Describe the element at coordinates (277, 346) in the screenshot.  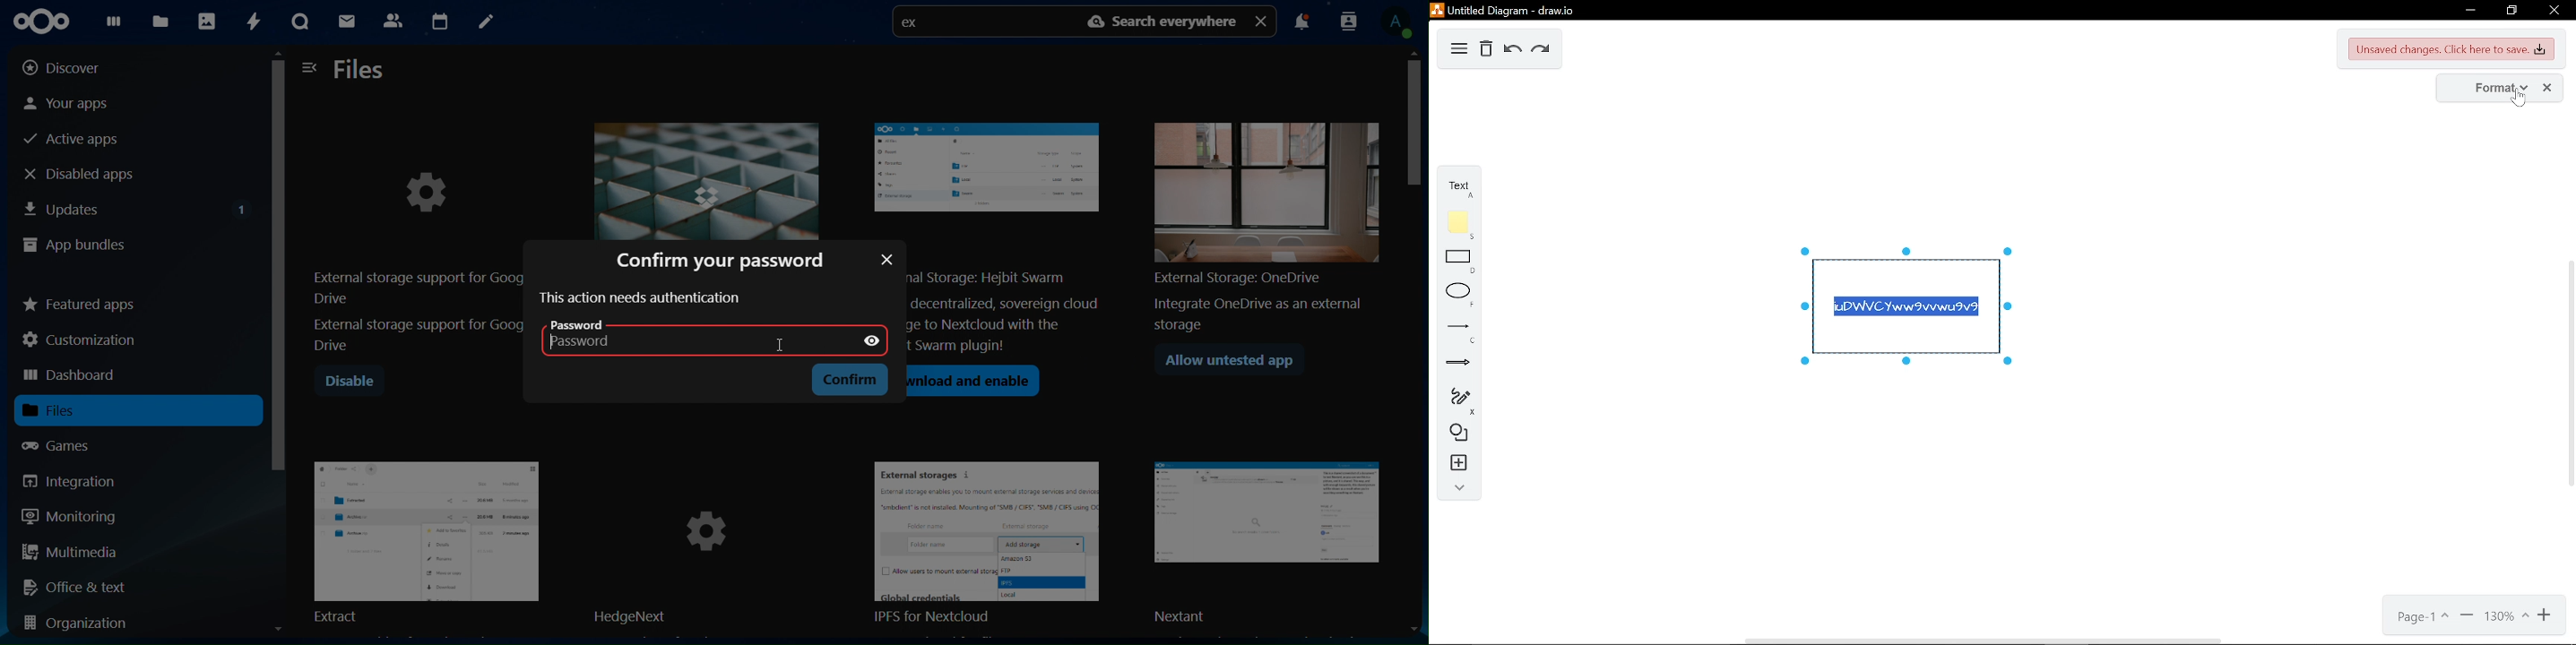
I see `scrollbar` at that location.